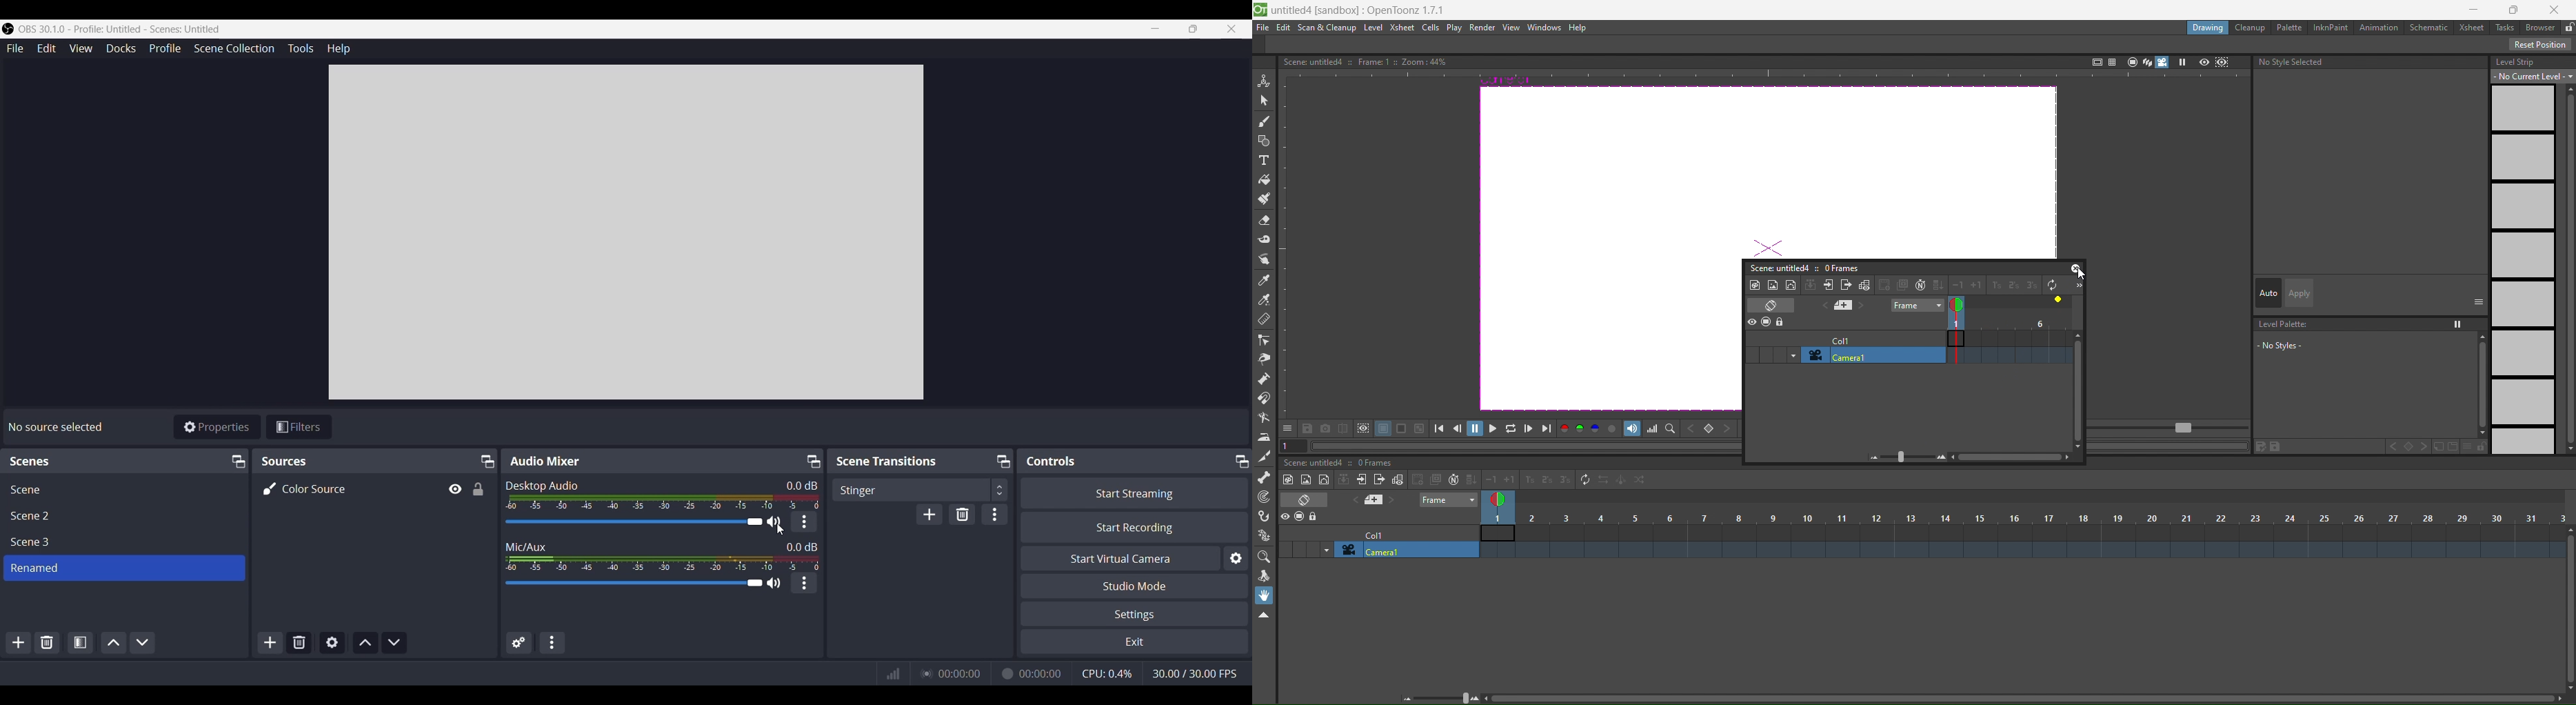 This screenshot has width=2576, height=728. What do you see at coordinates (1265, 300) in the screenshot?
I see `rbg picker tool` at bounding box center [1265, 300].